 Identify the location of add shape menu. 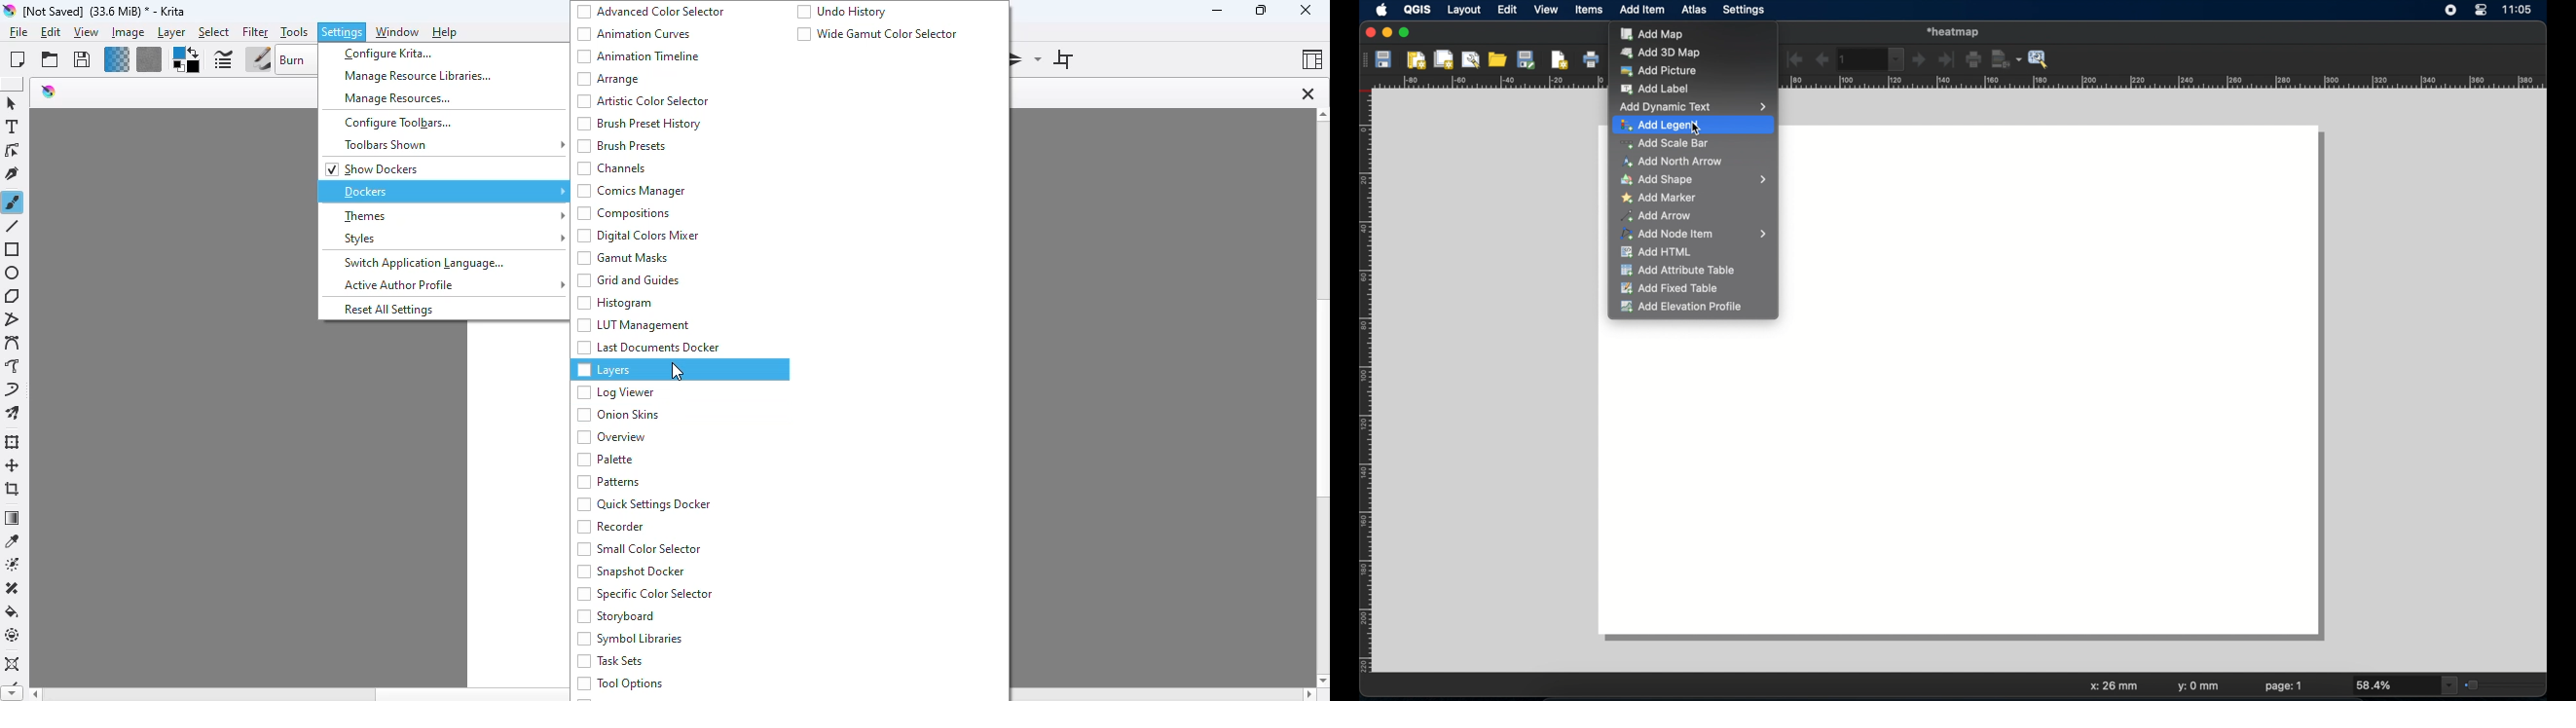
(1693, 180).